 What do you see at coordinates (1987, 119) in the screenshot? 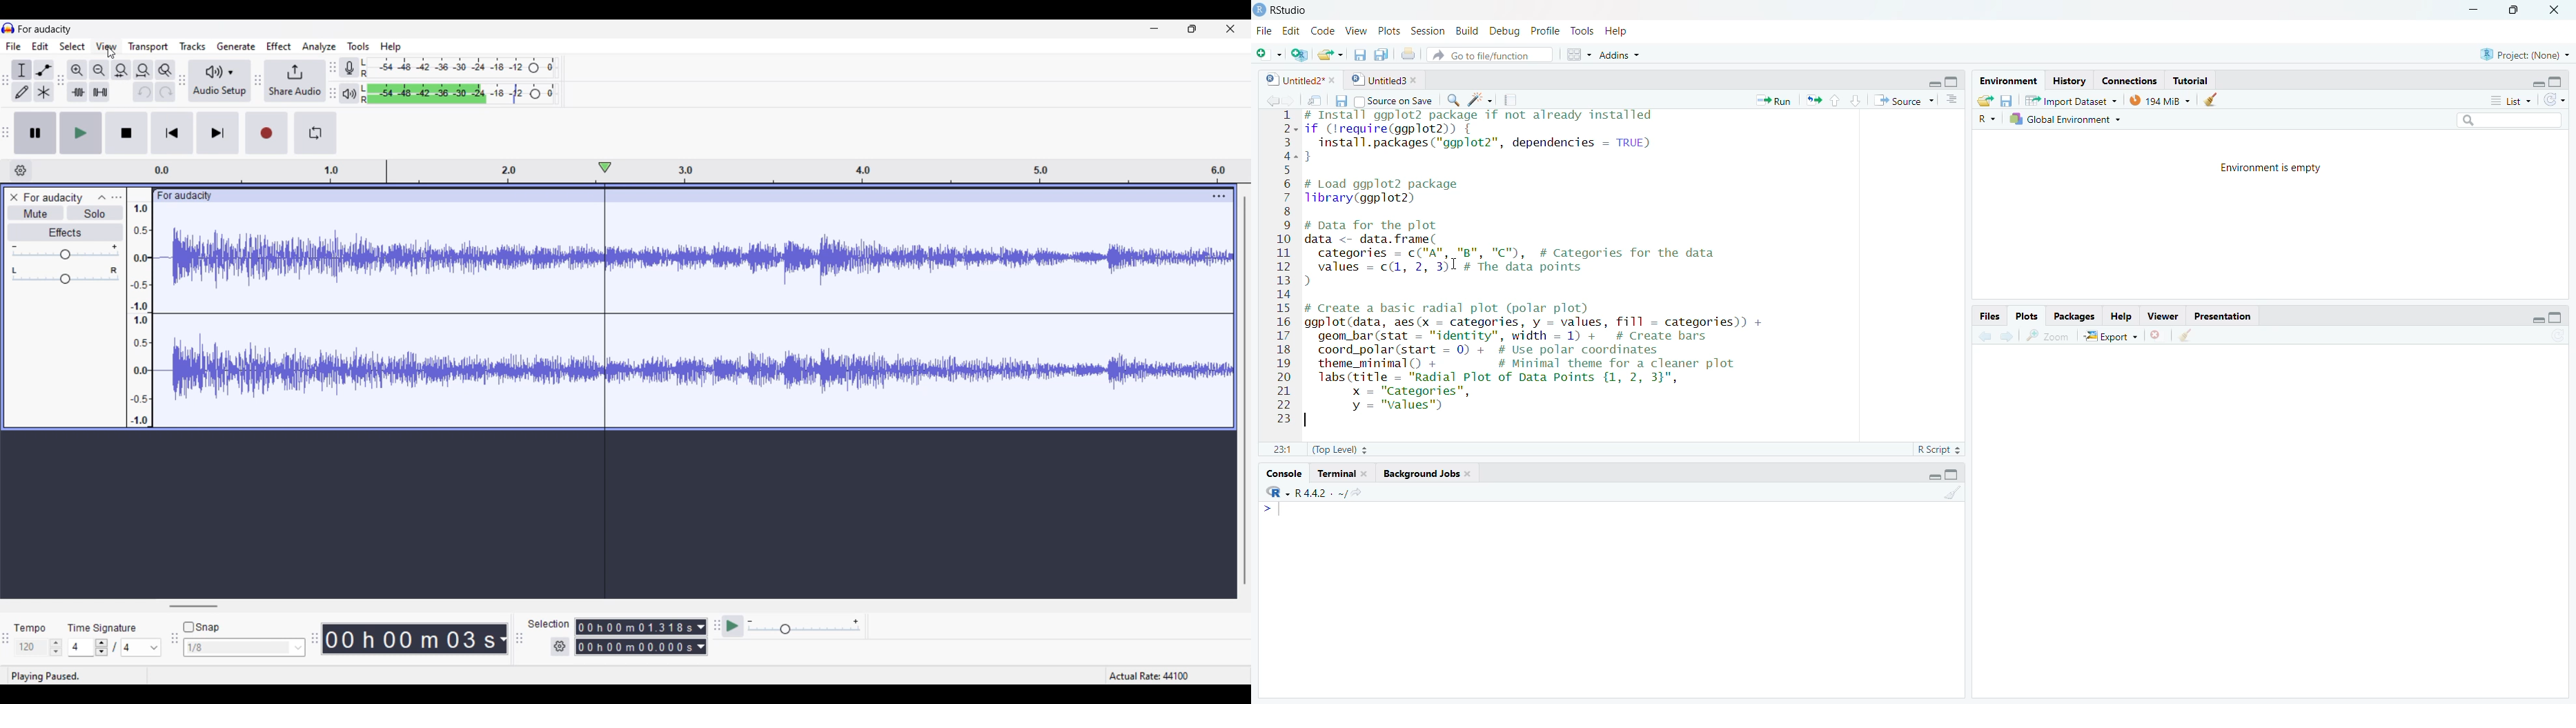
I see `` at bounding box center [1987, 119].